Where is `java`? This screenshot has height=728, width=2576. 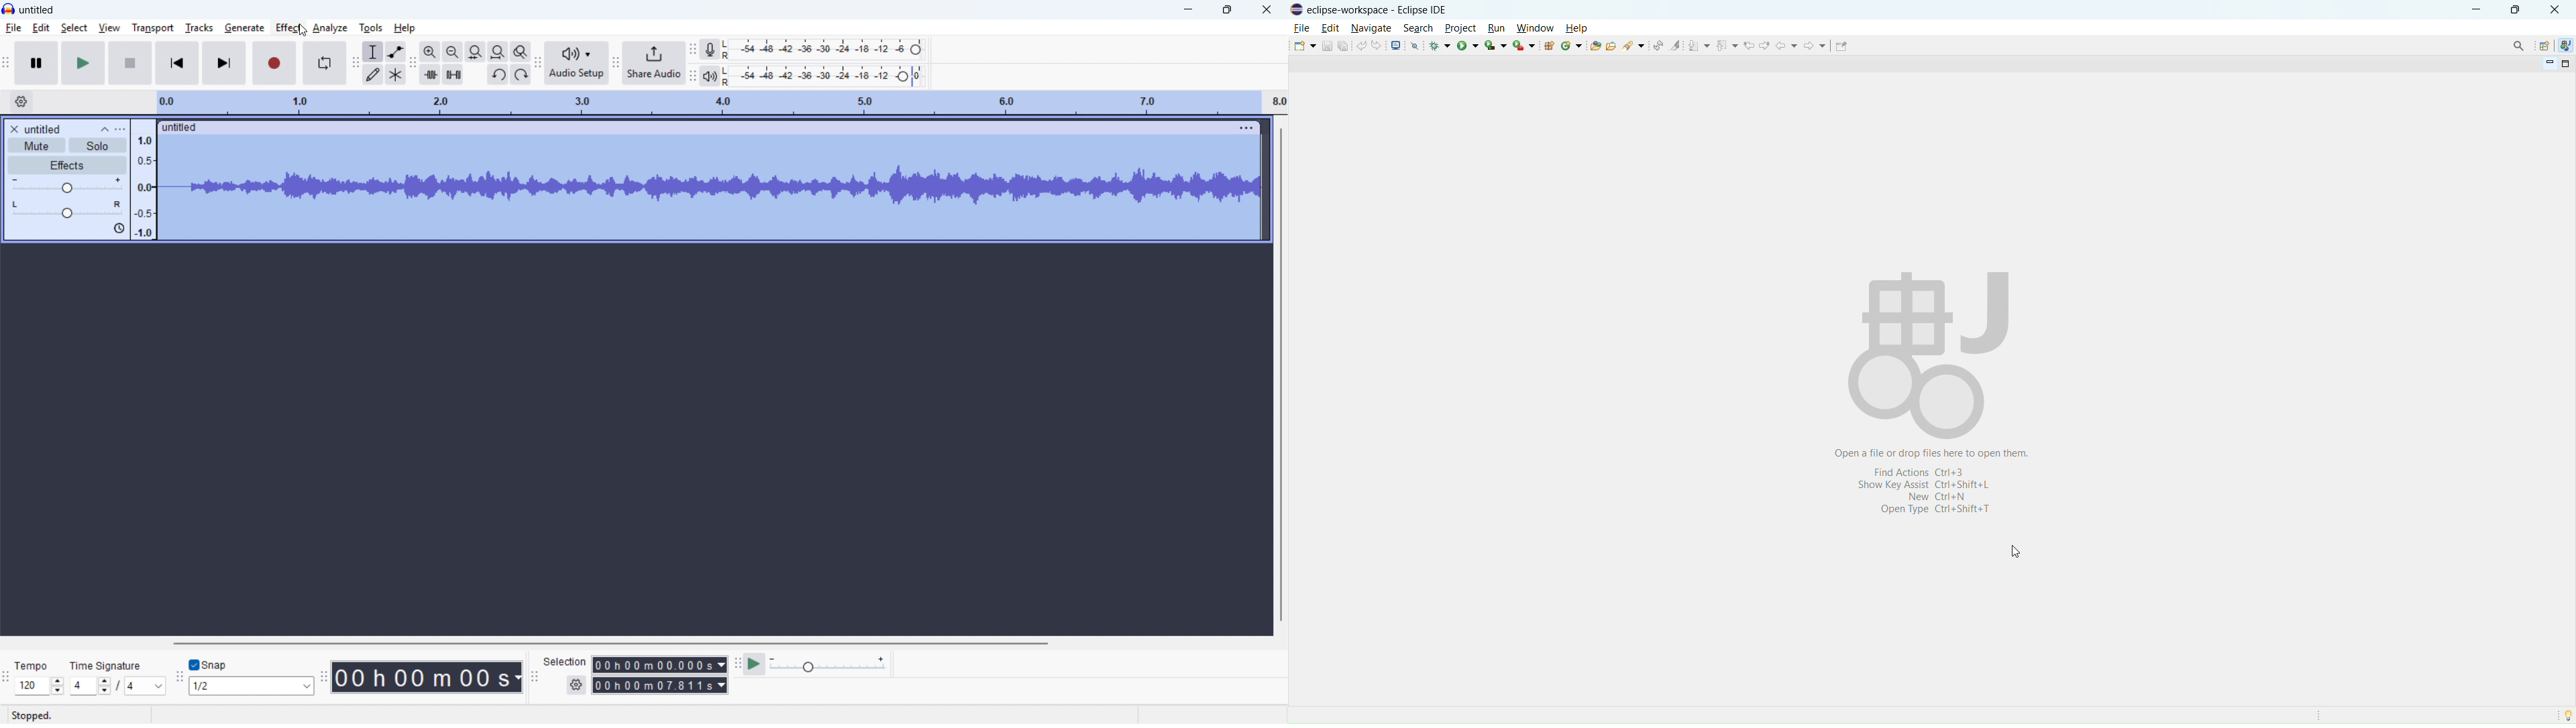 java is located at coordinates (2565, 44).